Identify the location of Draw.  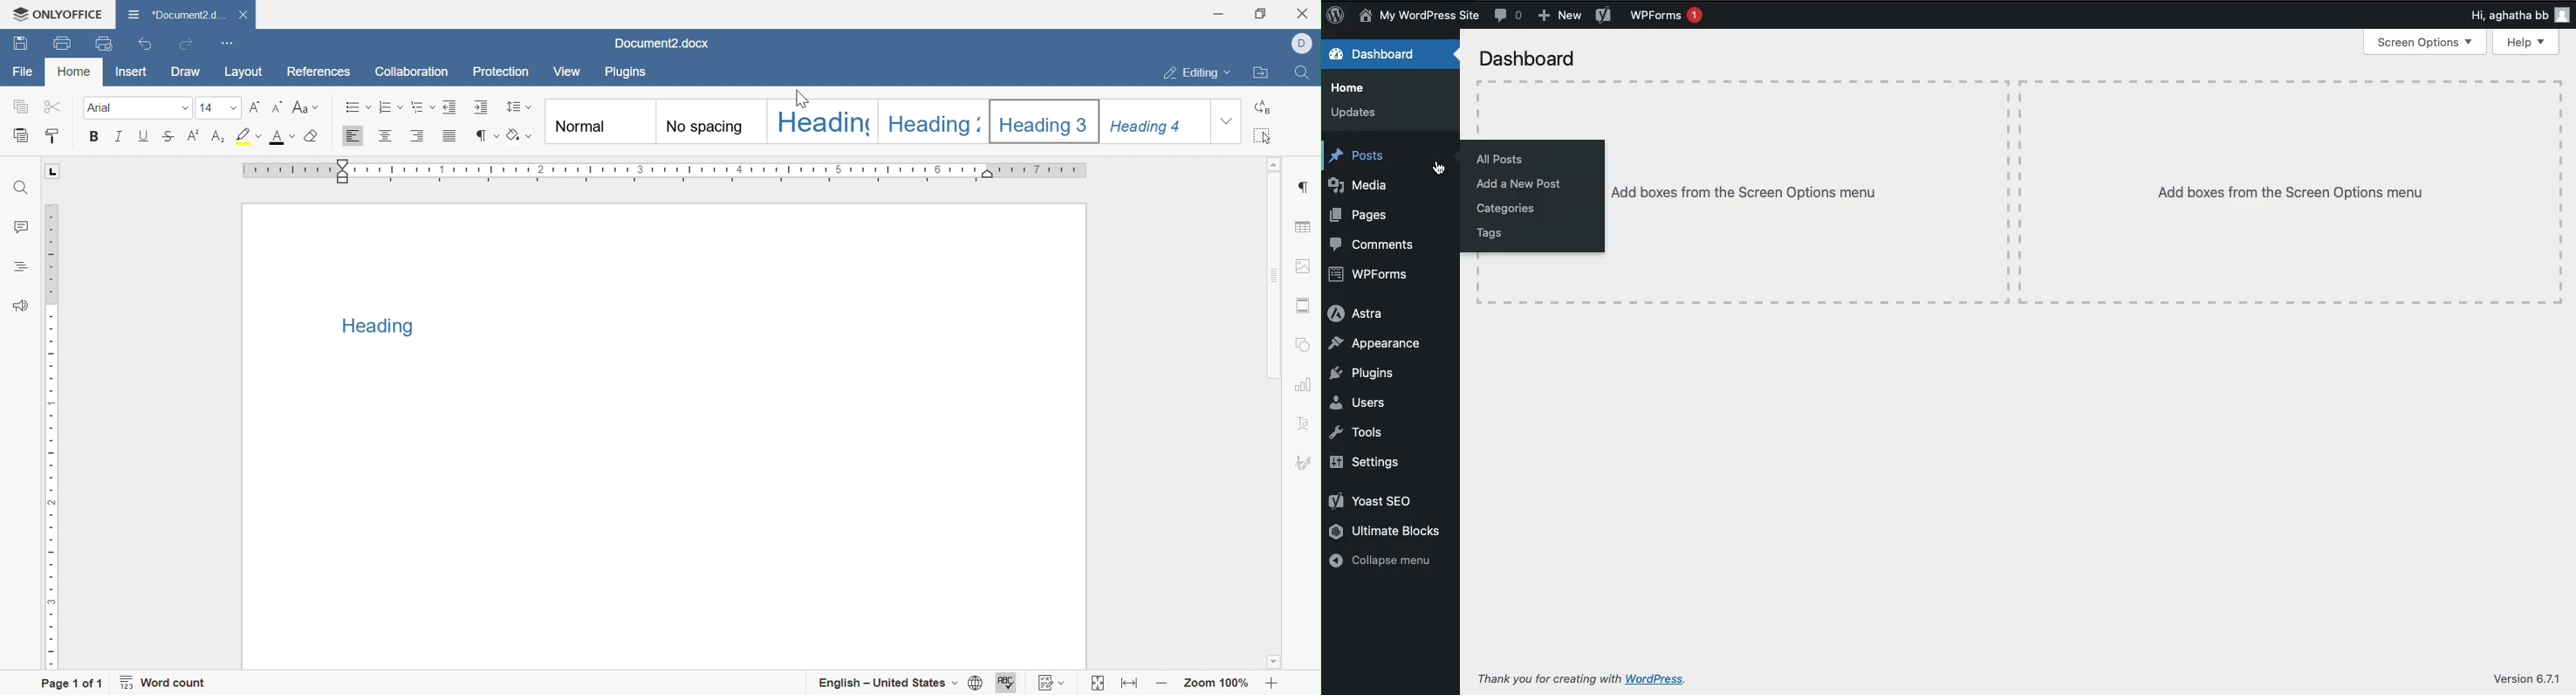
(187, 75).